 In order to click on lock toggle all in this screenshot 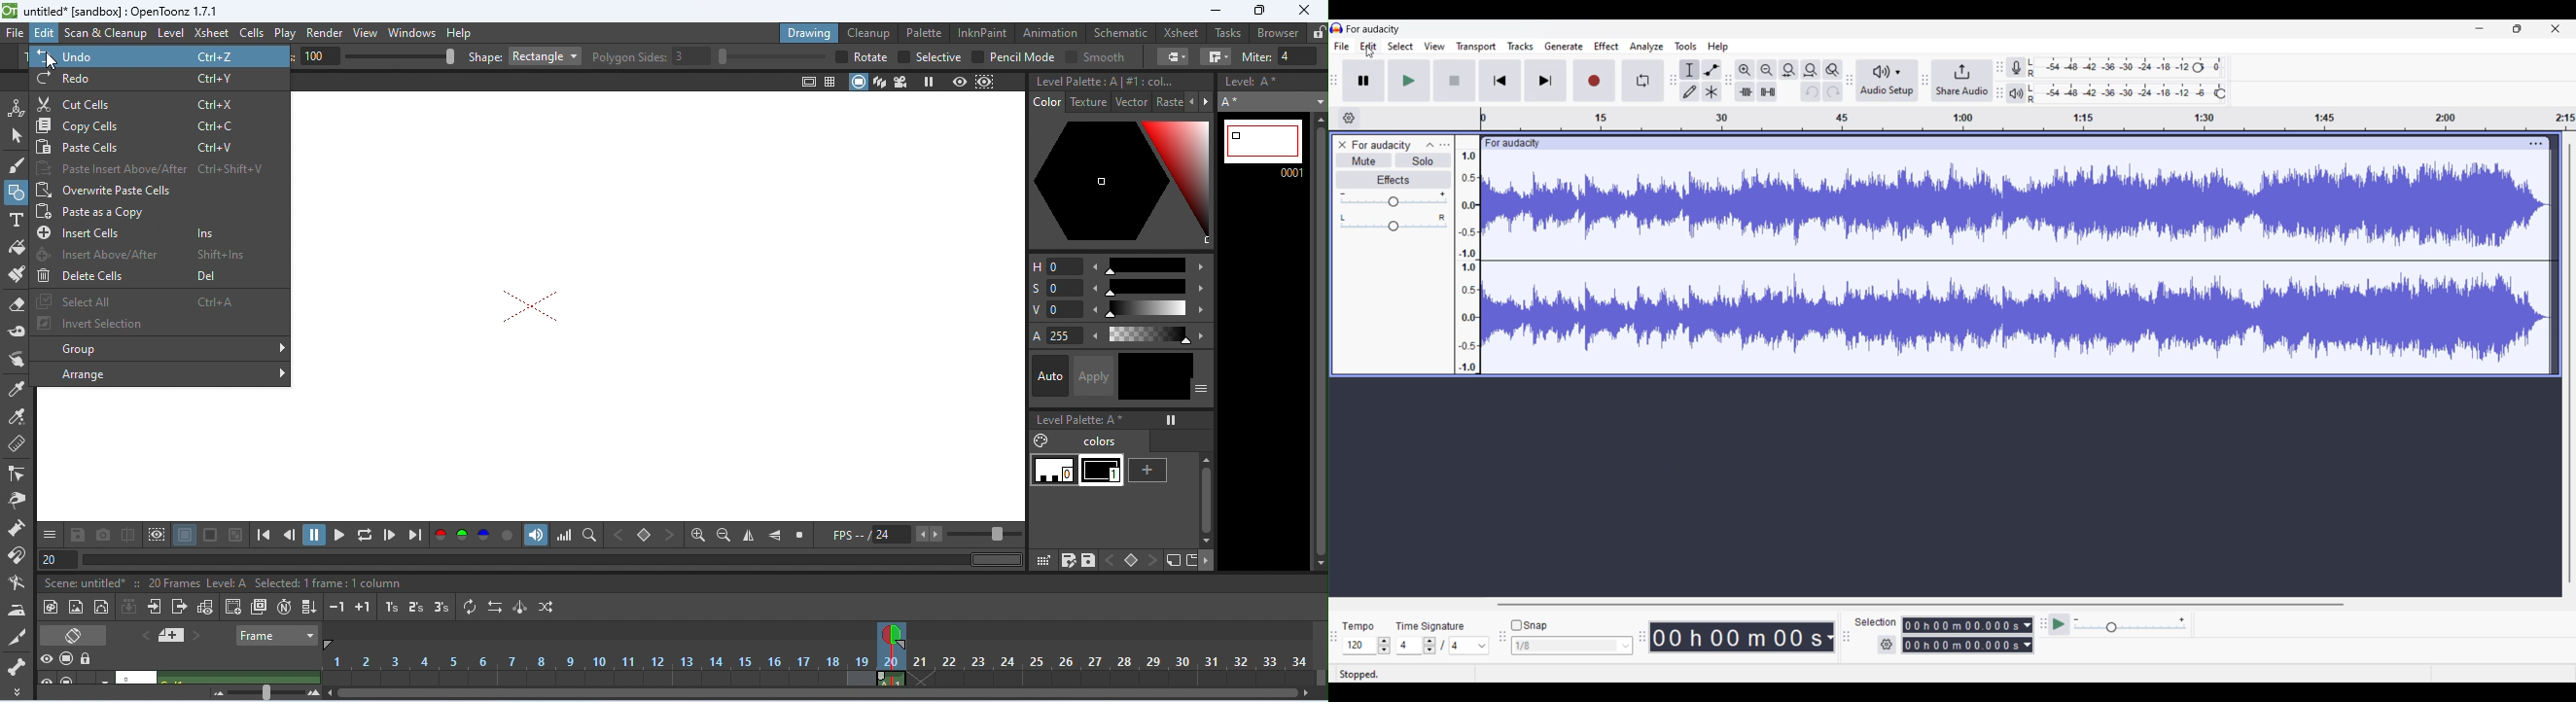, I will do `click(88, 659)`.